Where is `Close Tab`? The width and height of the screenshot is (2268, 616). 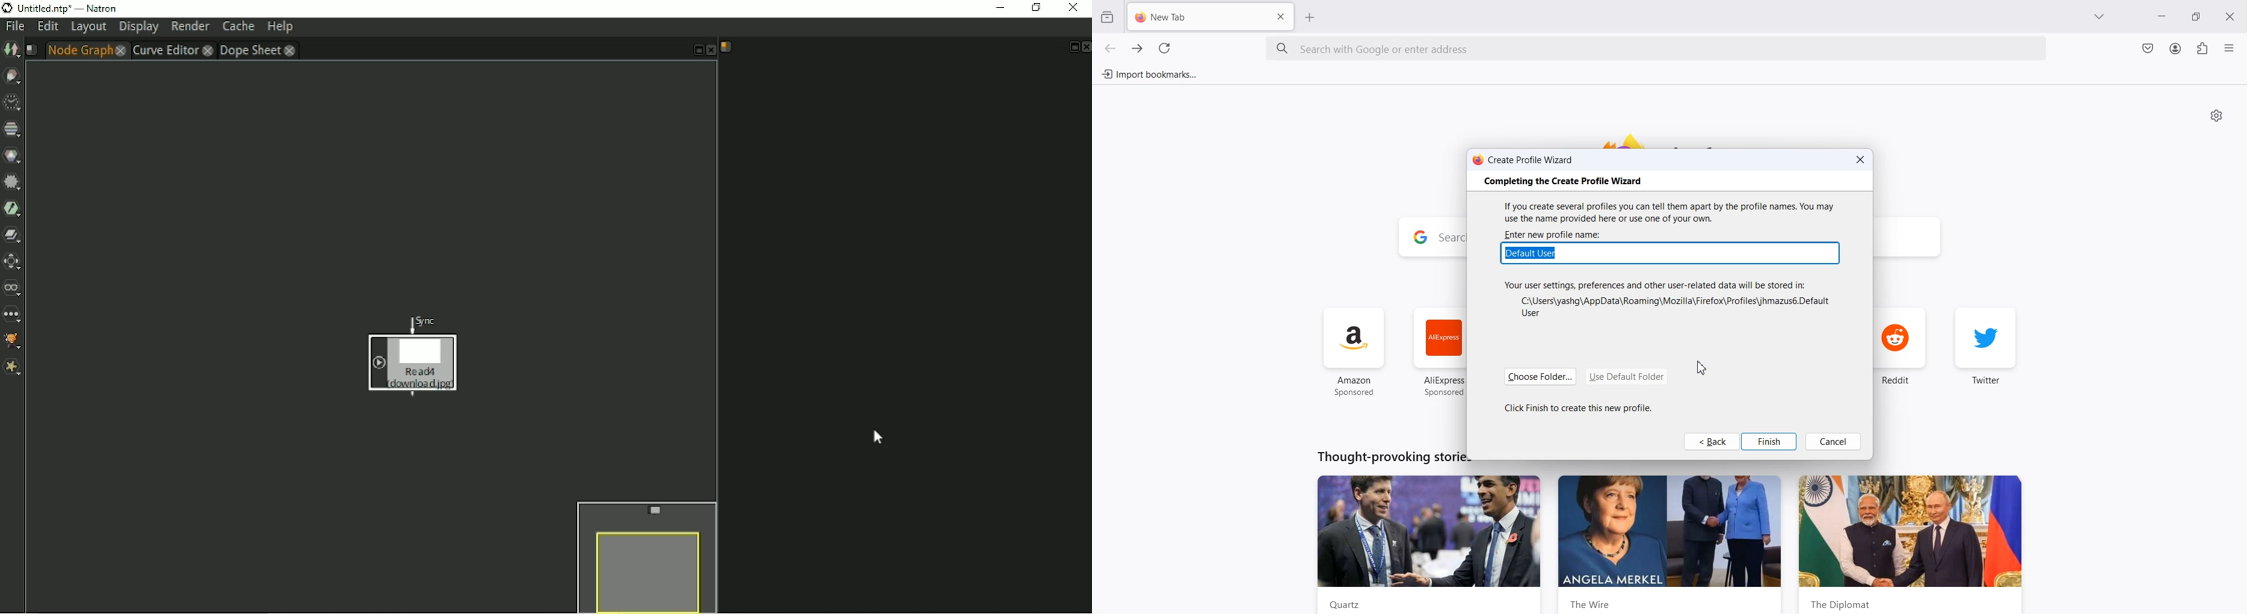 Close Tab is located at coordinates (1282, 16).